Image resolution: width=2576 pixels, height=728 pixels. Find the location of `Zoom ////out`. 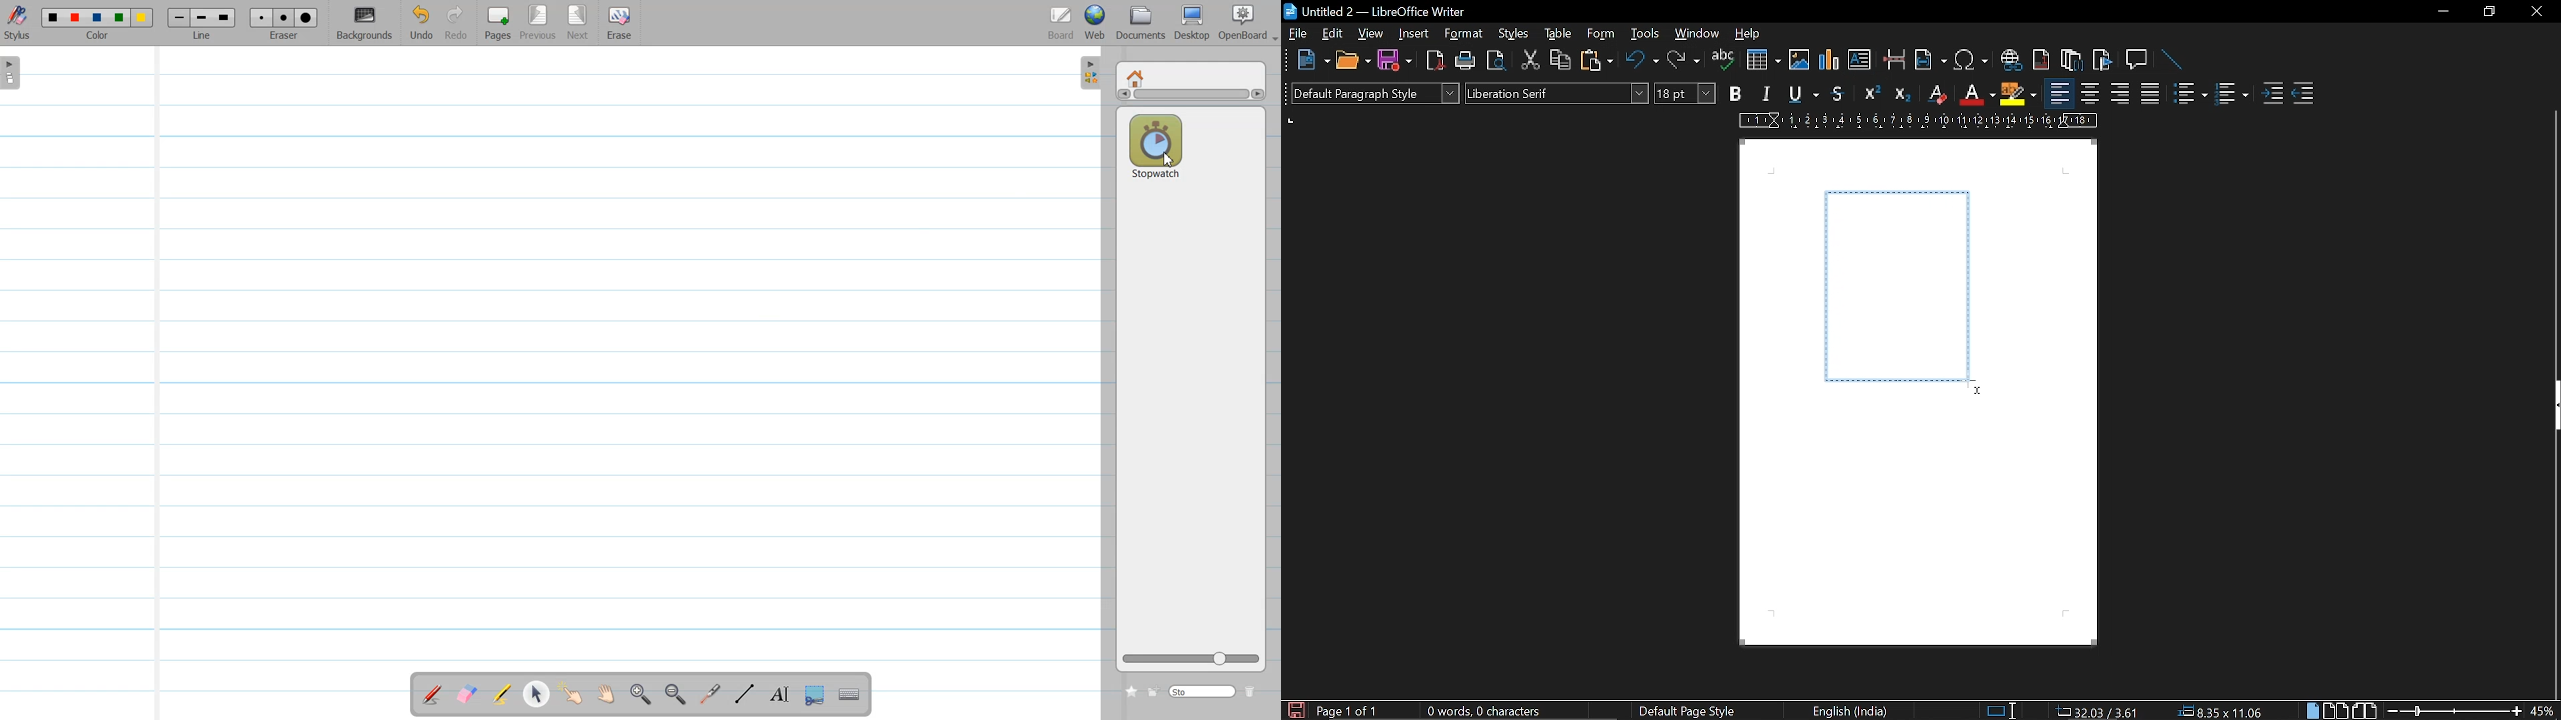

Zoom ////out is located at coordinates (677, 694).